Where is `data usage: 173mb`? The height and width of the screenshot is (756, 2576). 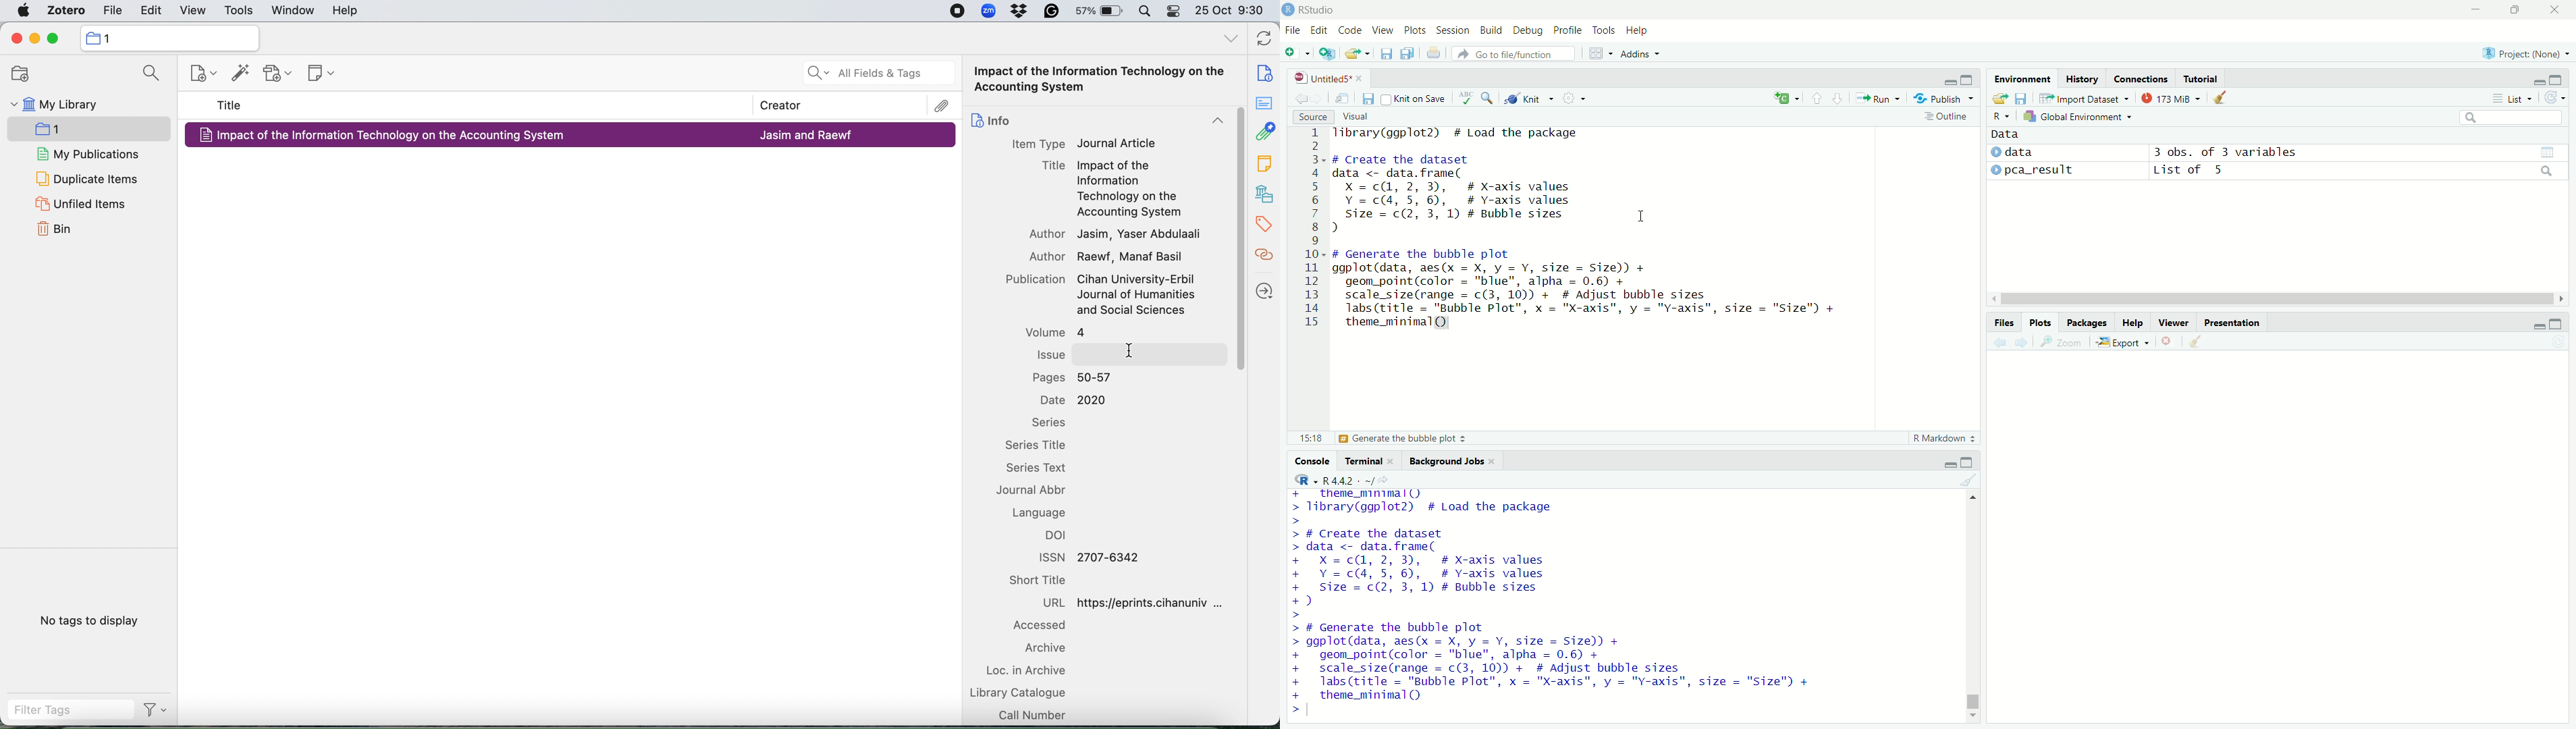 data usage: 173mb is located at coordinates (2170, 97).